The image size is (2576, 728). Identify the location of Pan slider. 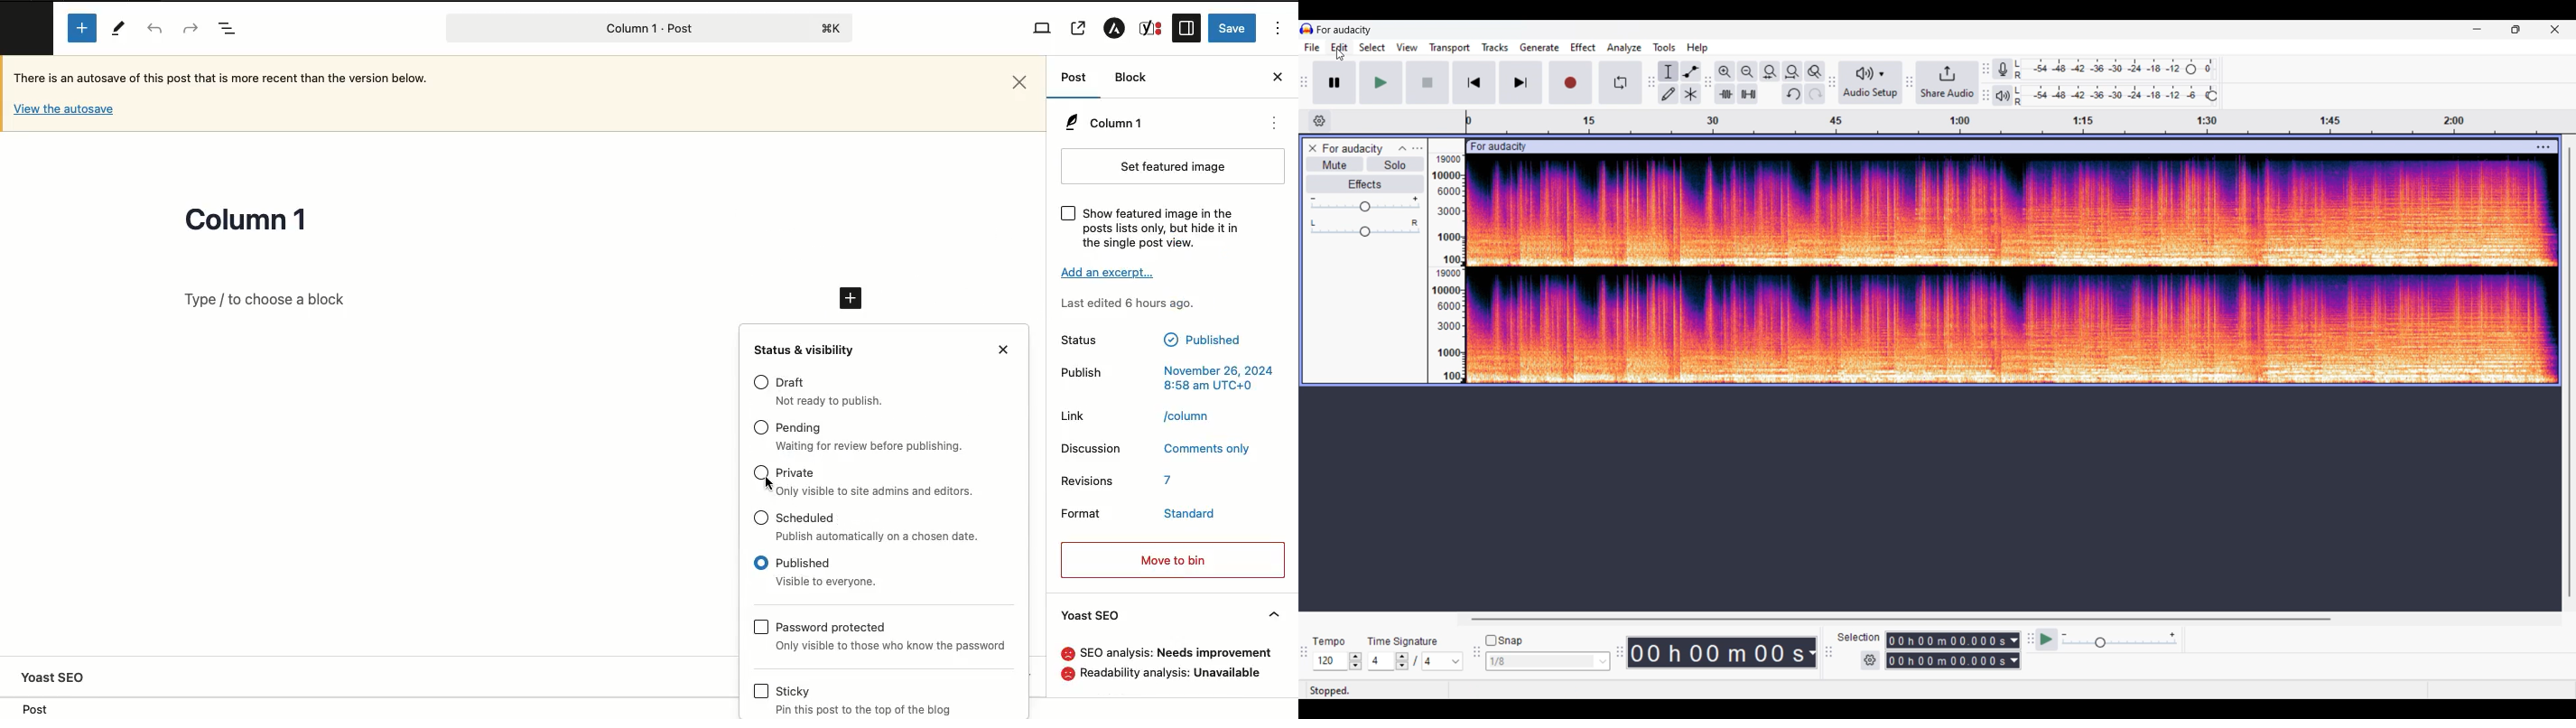
(1365, 228).